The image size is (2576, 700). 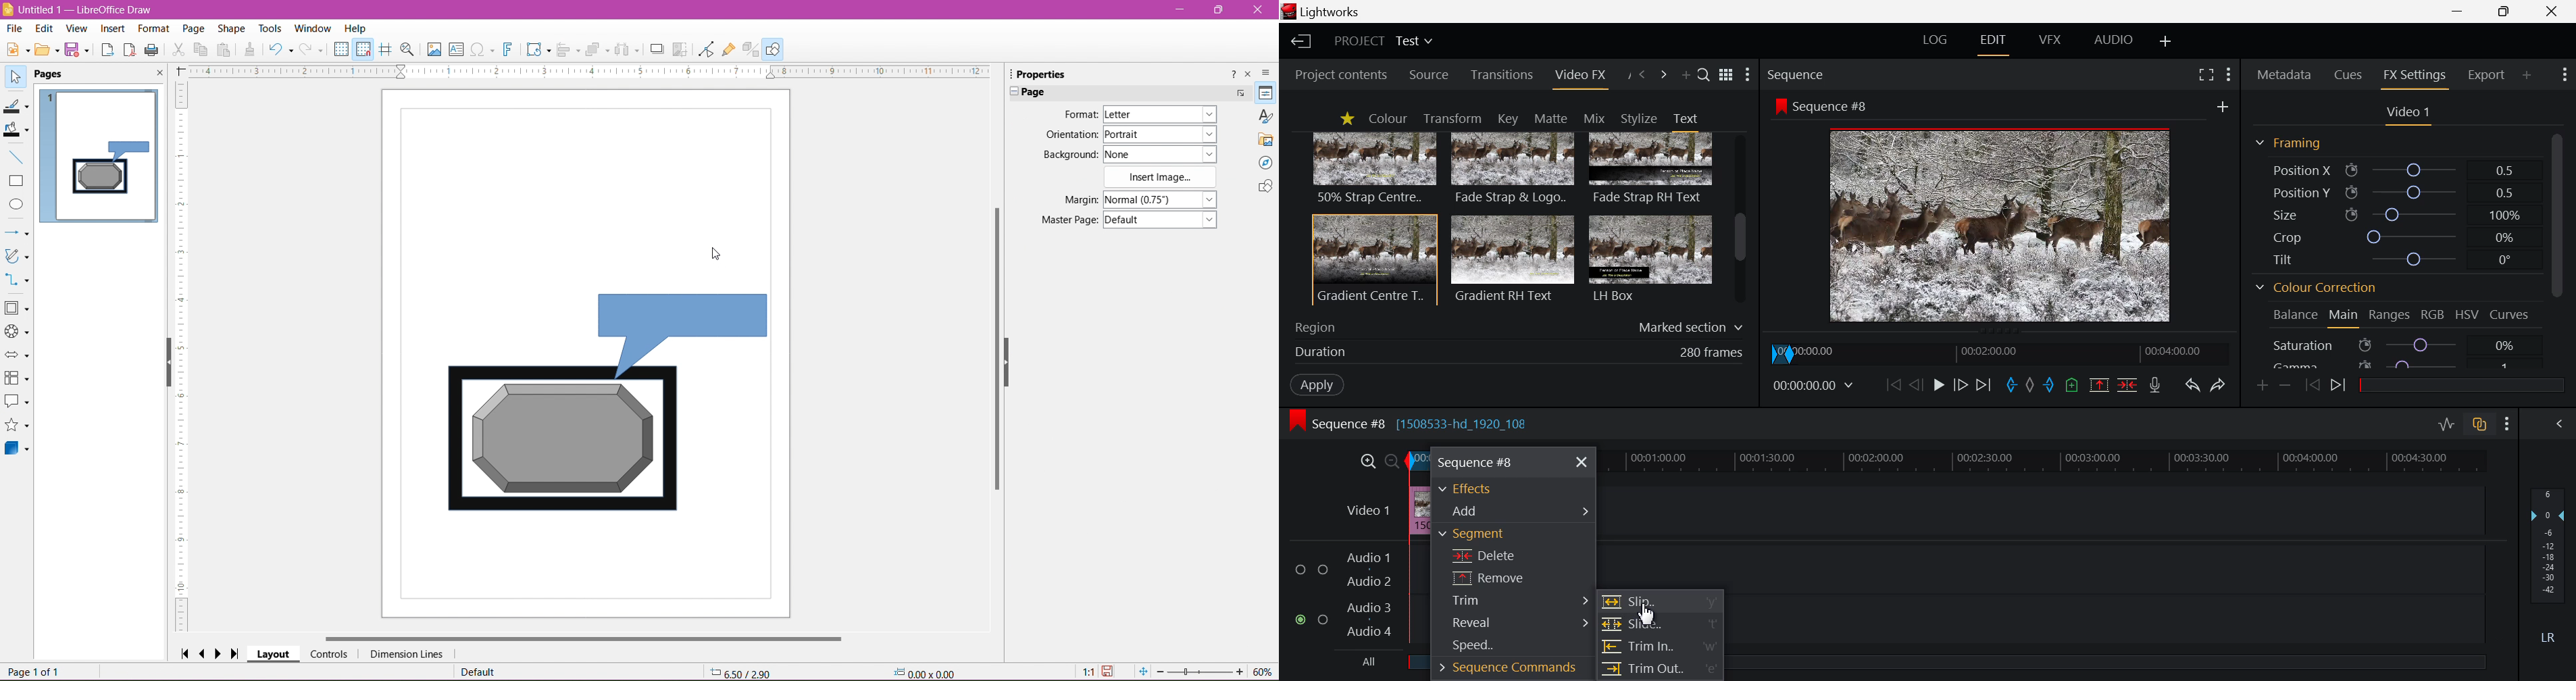 What do you see at coordinates (1249, 75) in the screenshot?
I see `Close sidebar deck` at bounding box center [1249, 75].